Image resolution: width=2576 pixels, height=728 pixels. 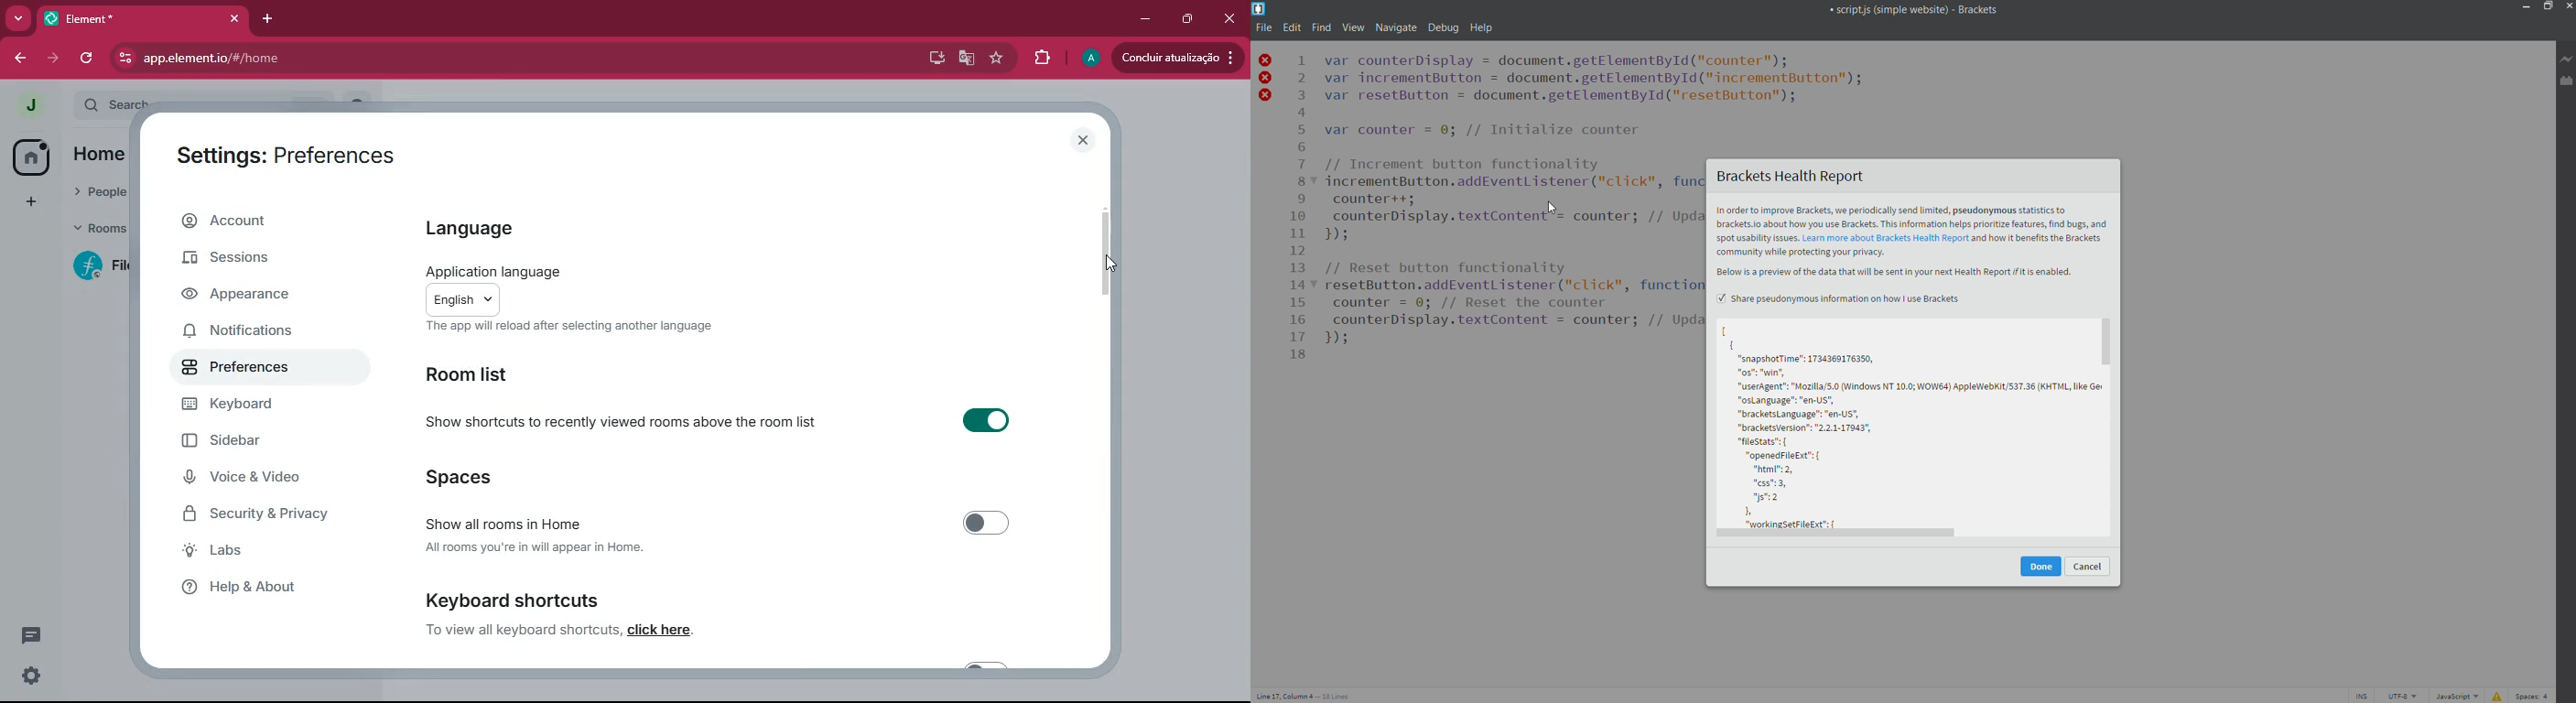 What do you see at coordinates (511, 600) in the screenshot?
I see `keyboard shortcuts` at bounding box center [511, 600].